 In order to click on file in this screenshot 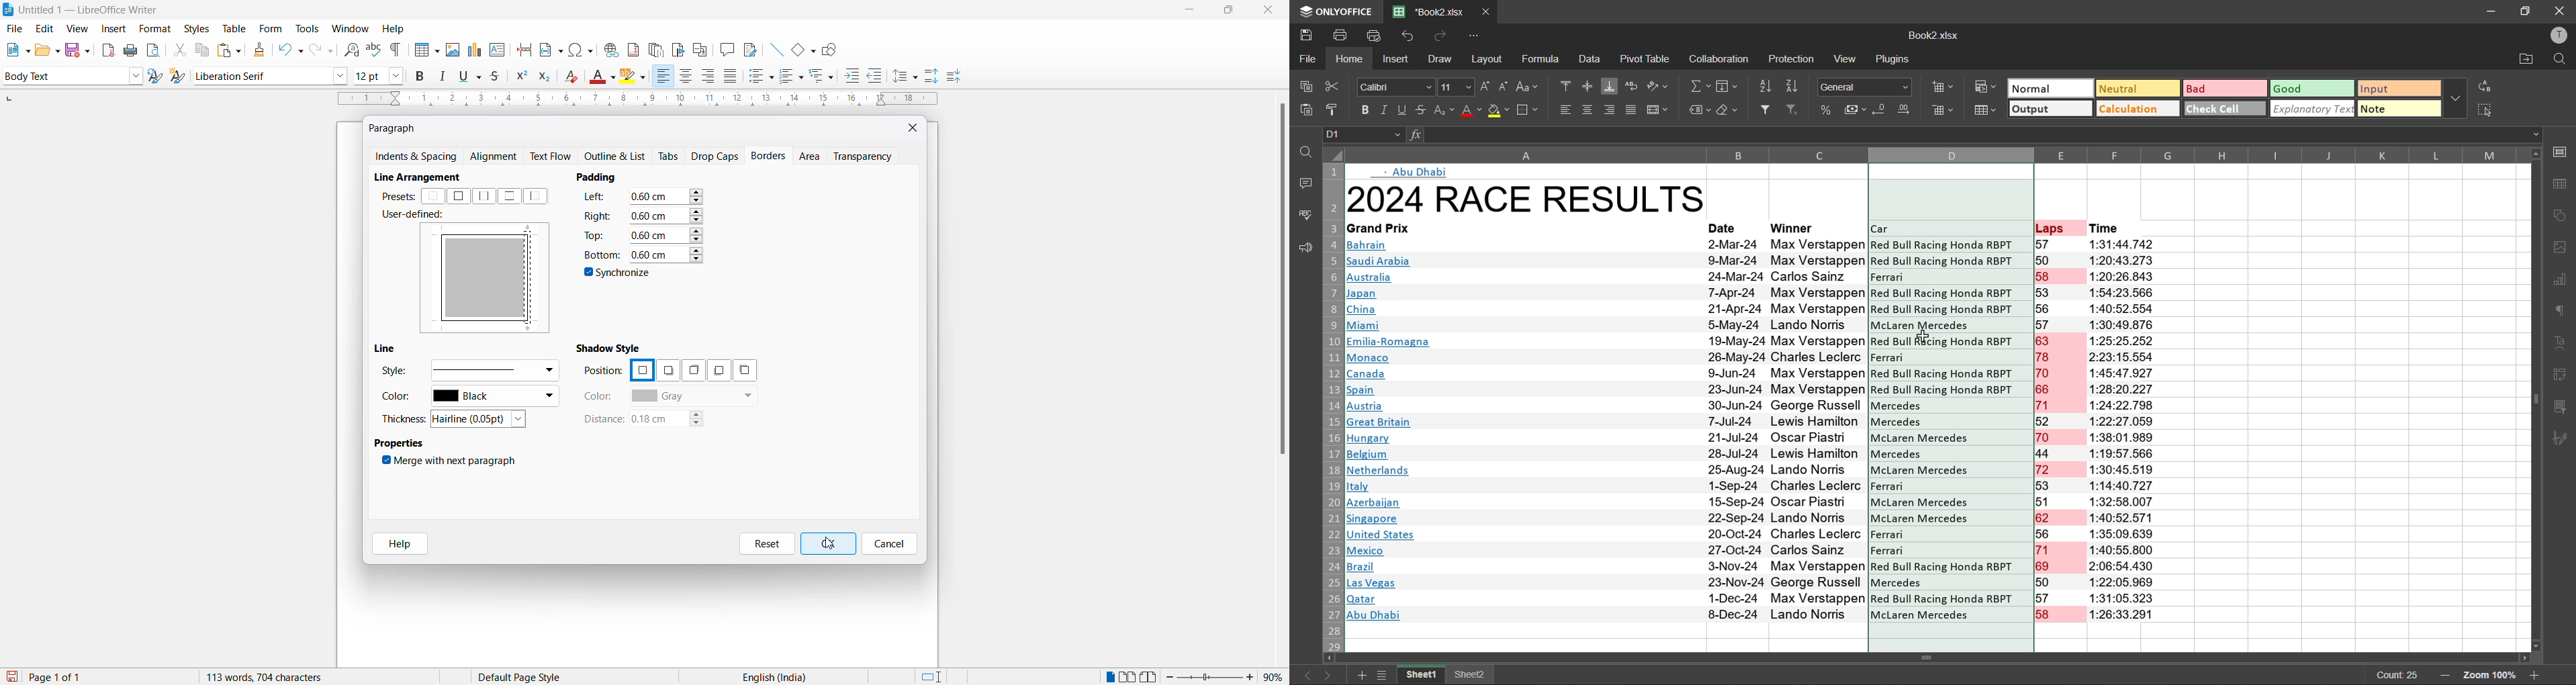, I will do `click(1307, 59)`.